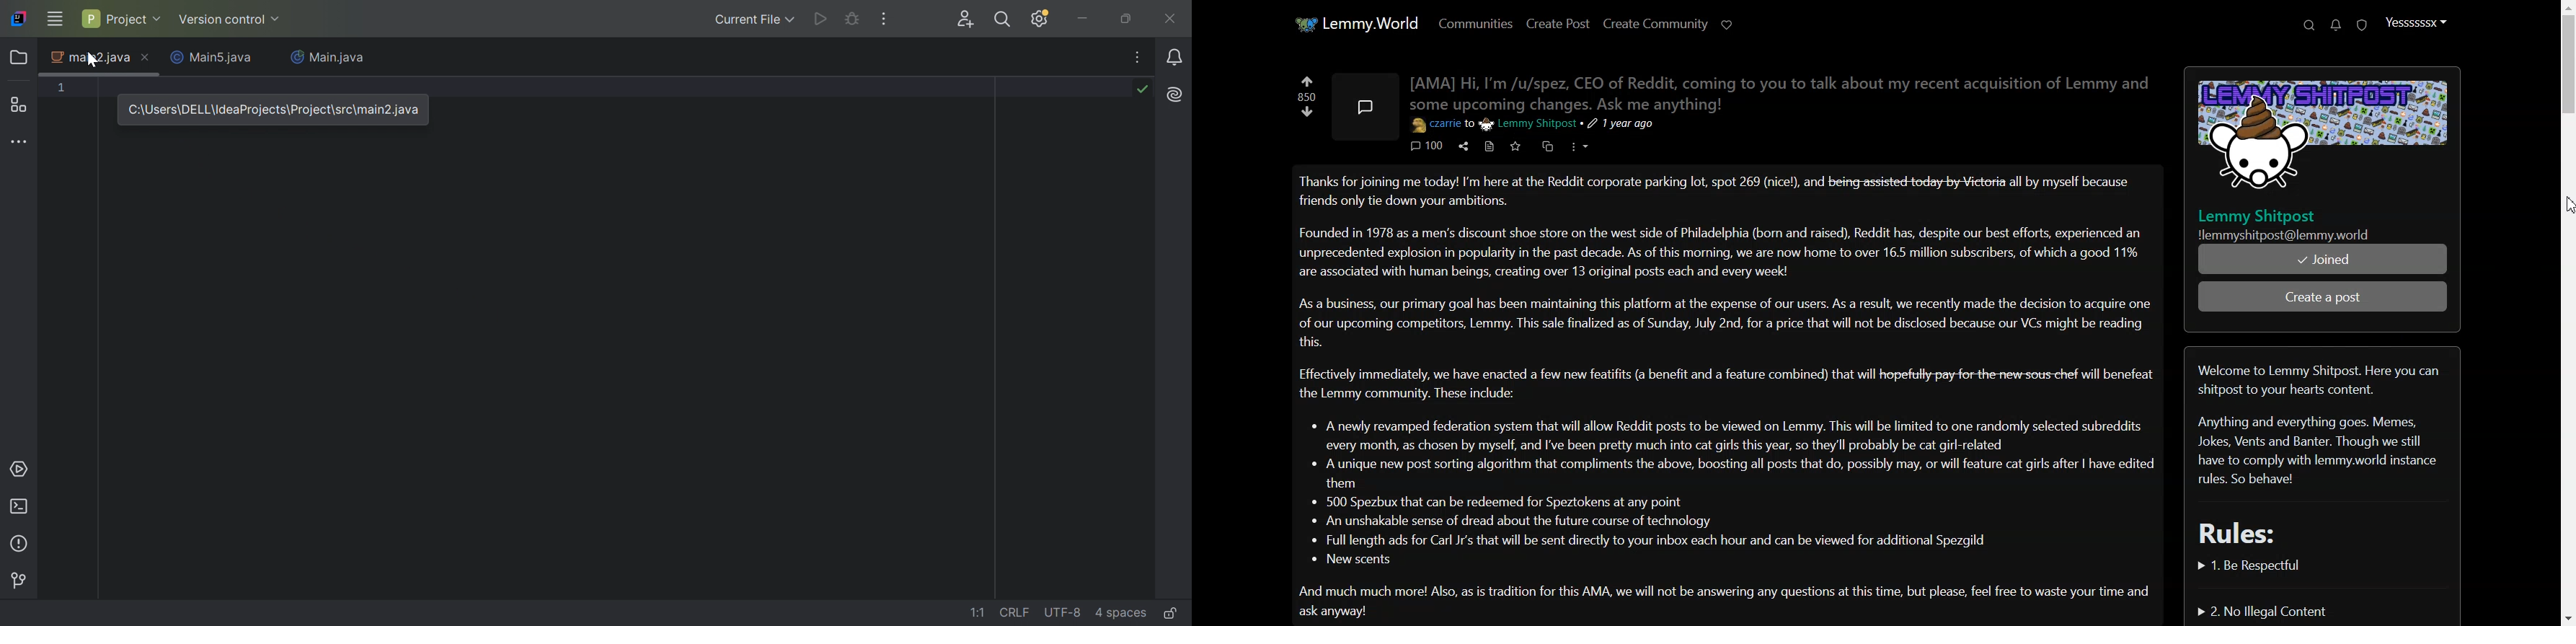  Describe the element at coordinates (1657, 24) in the screenshot. I see `Create community` at that location.